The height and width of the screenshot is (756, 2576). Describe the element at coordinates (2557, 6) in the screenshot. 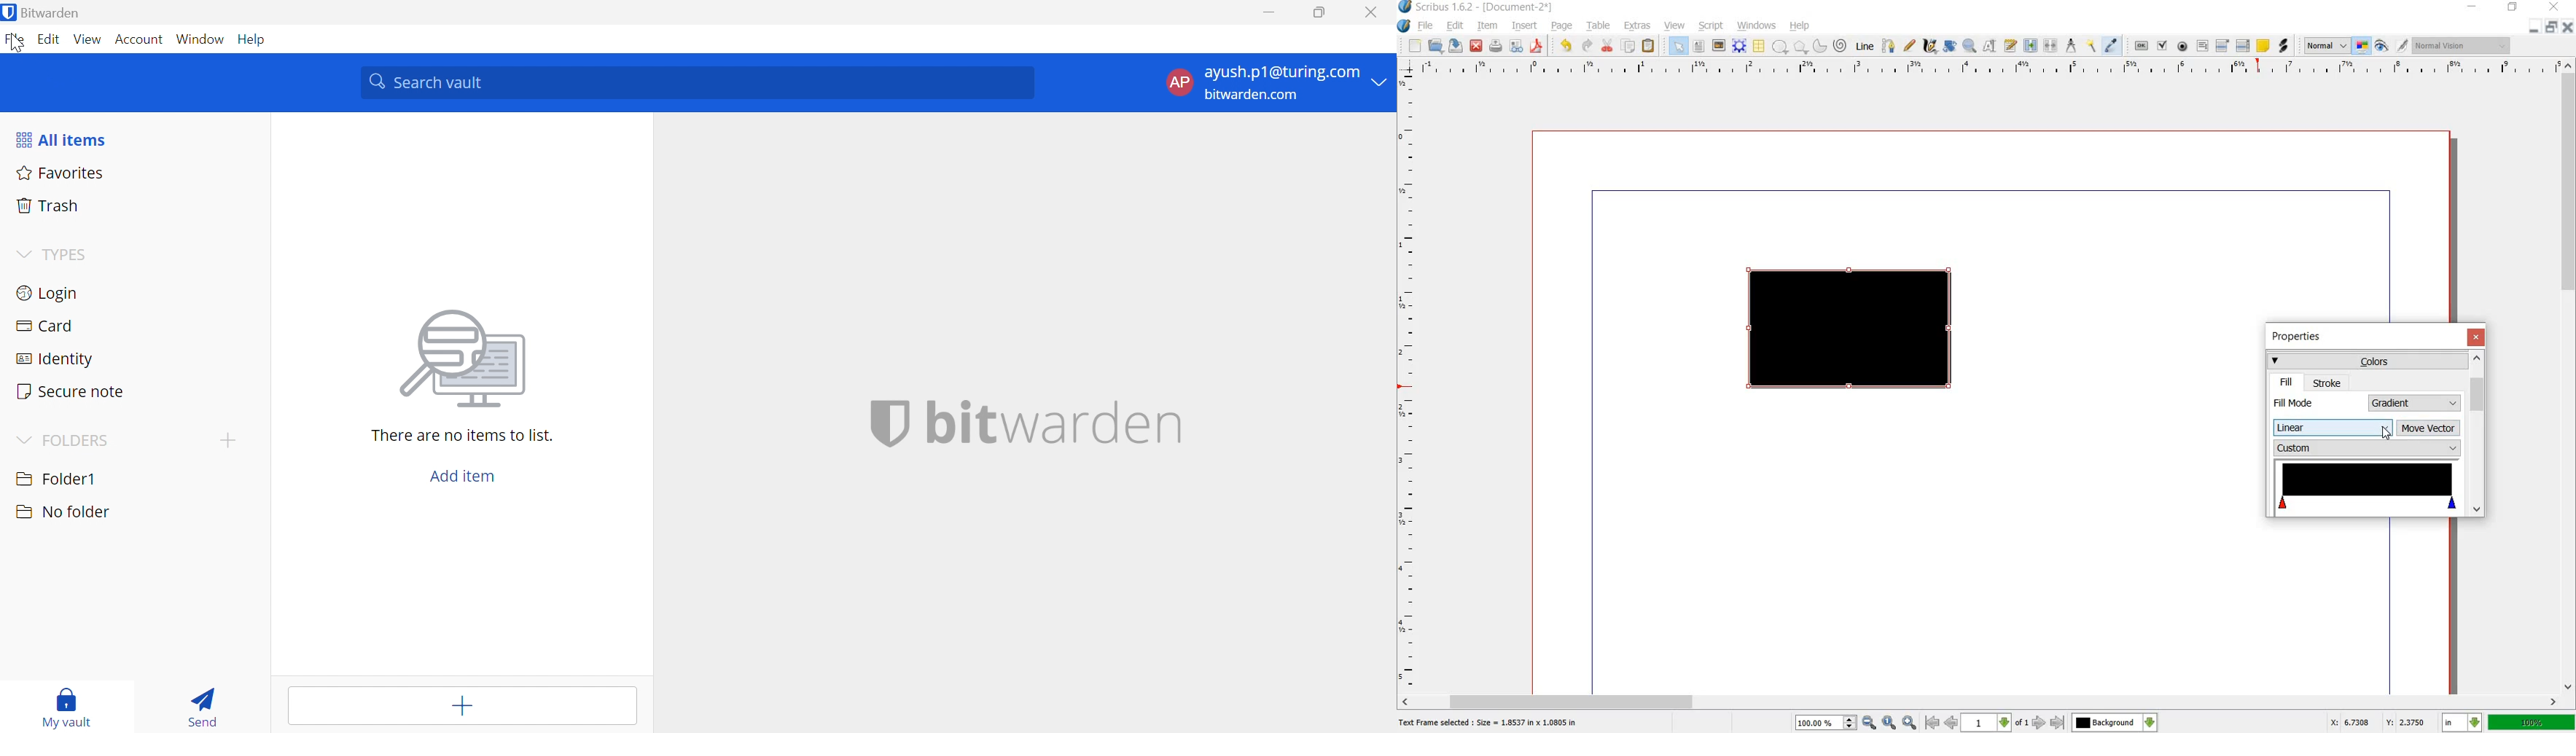

I see `close` at that location.